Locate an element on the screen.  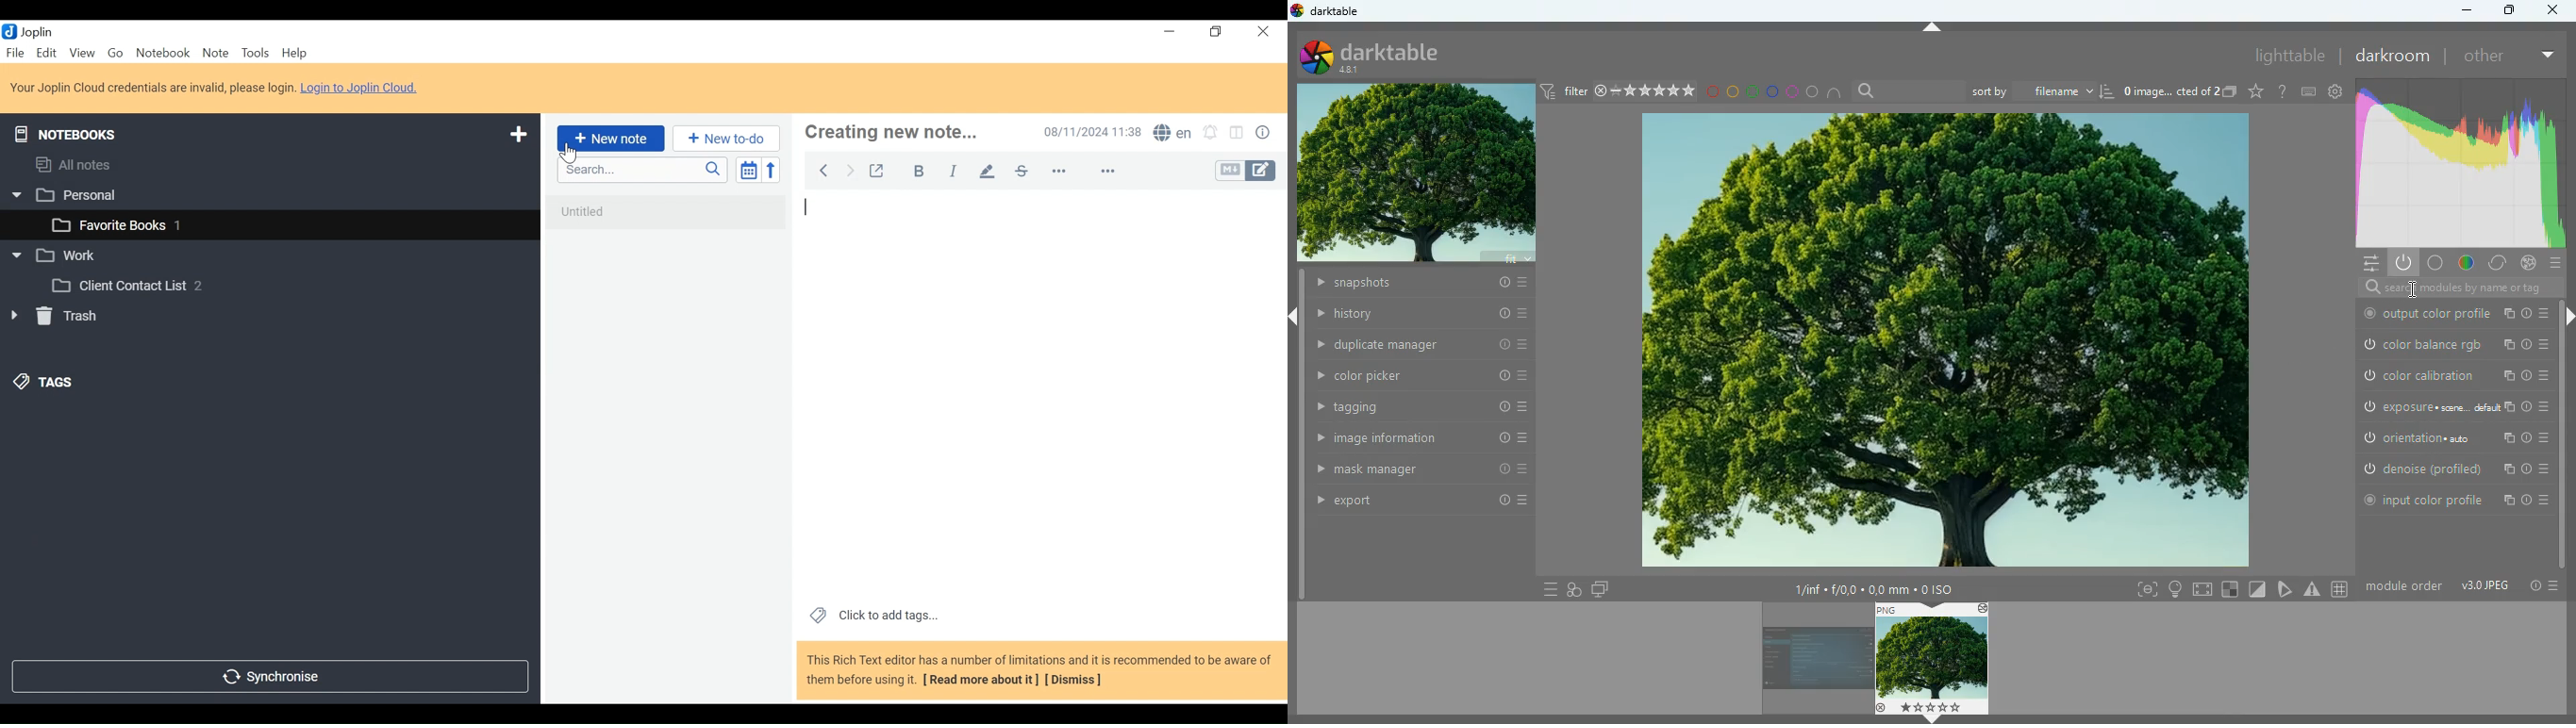
New Note is located at coordinates (611, 138).